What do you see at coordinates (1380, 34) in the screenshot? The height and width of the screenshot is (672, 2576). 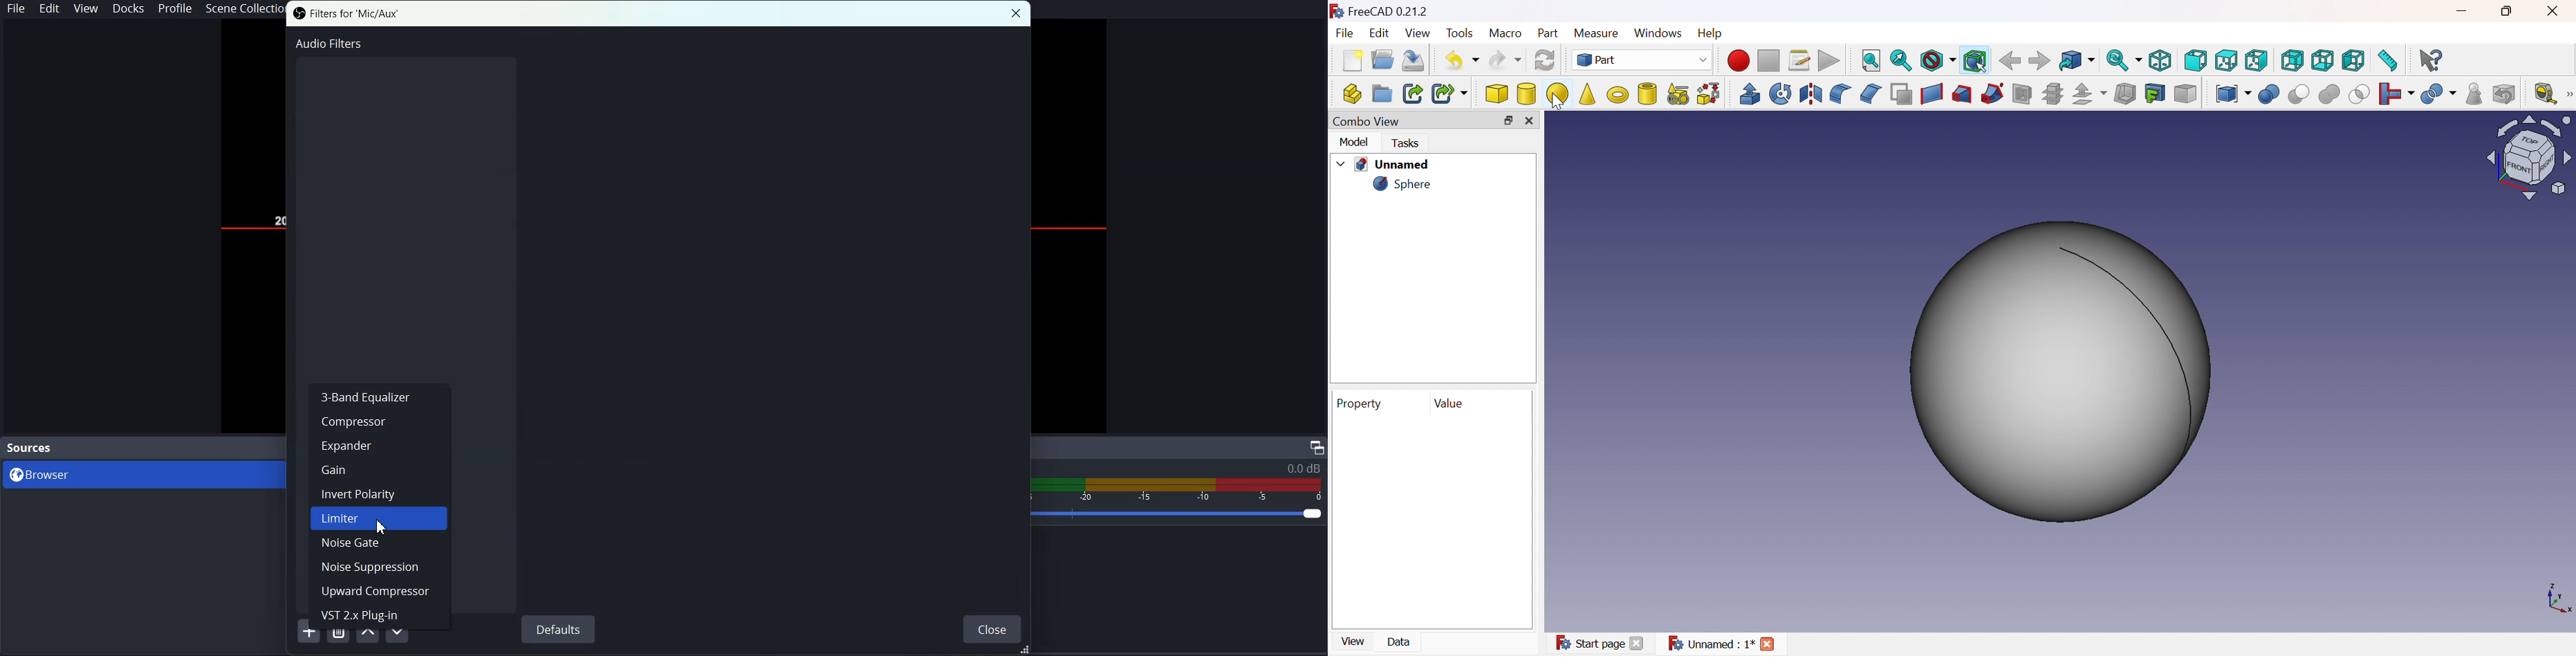 I see `Edit` at bounding box center [1380, 34].